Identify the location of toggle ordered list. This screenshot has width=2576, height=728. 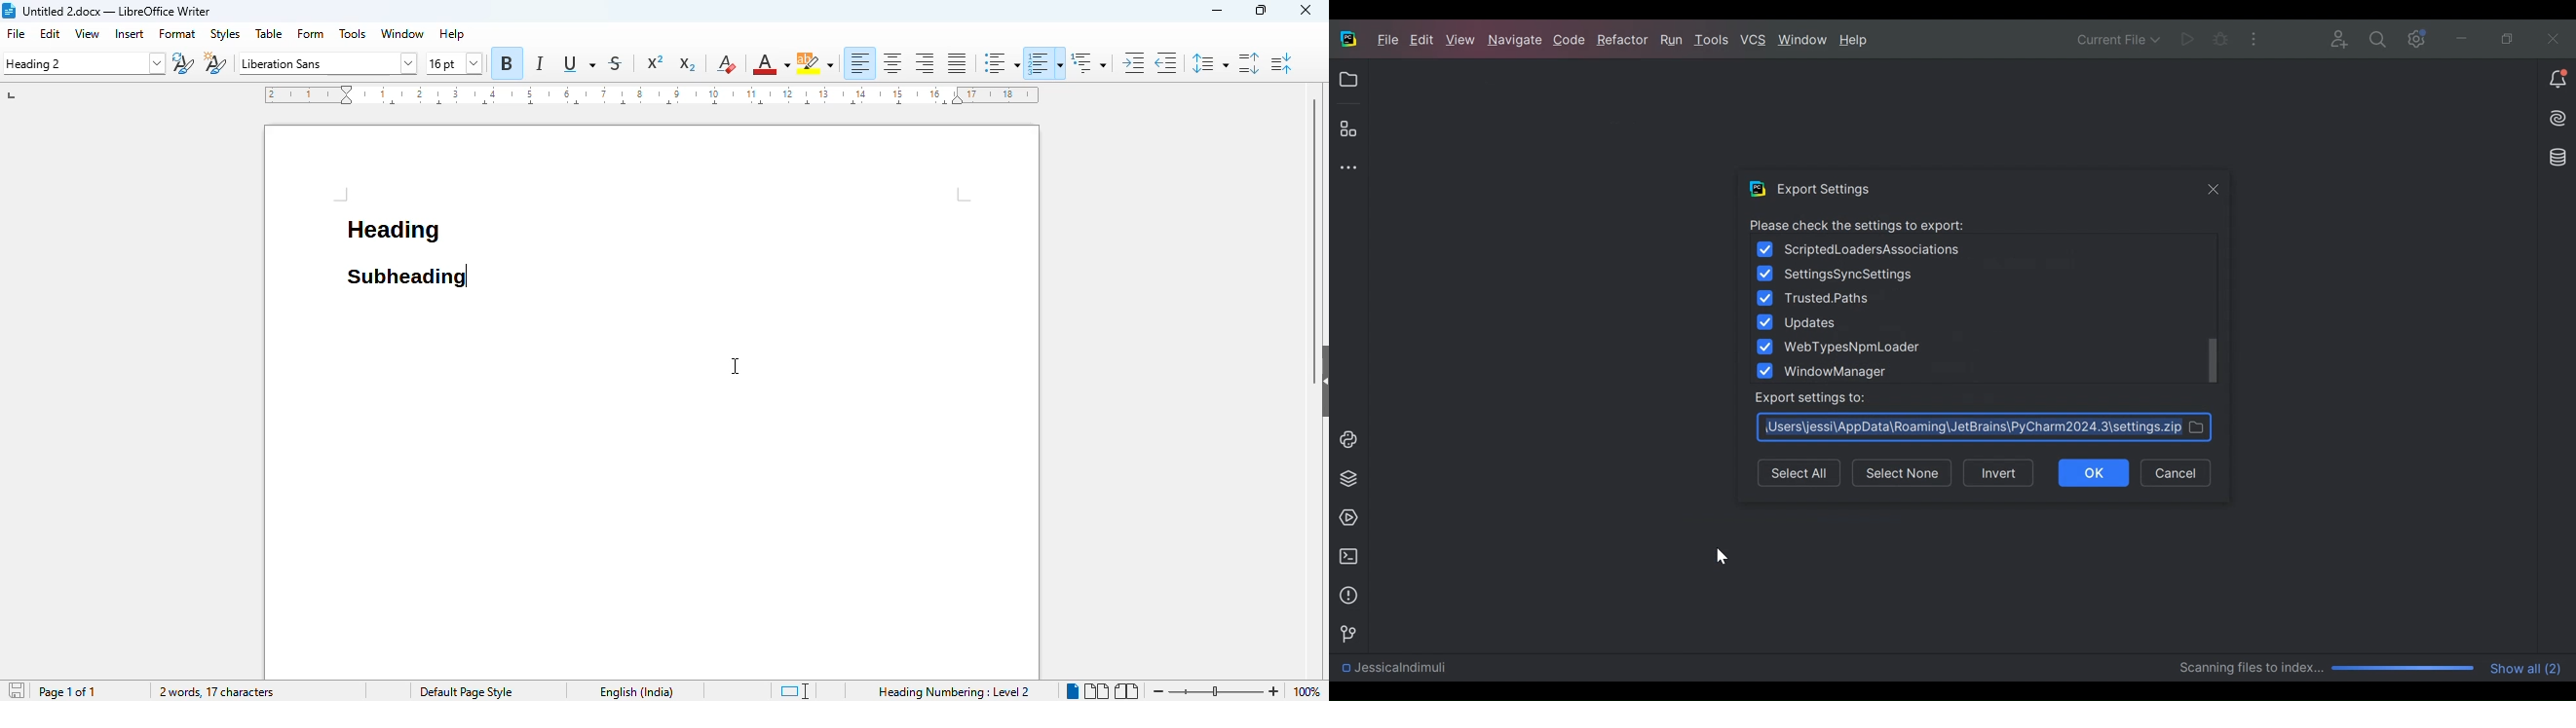
(1044, 63).